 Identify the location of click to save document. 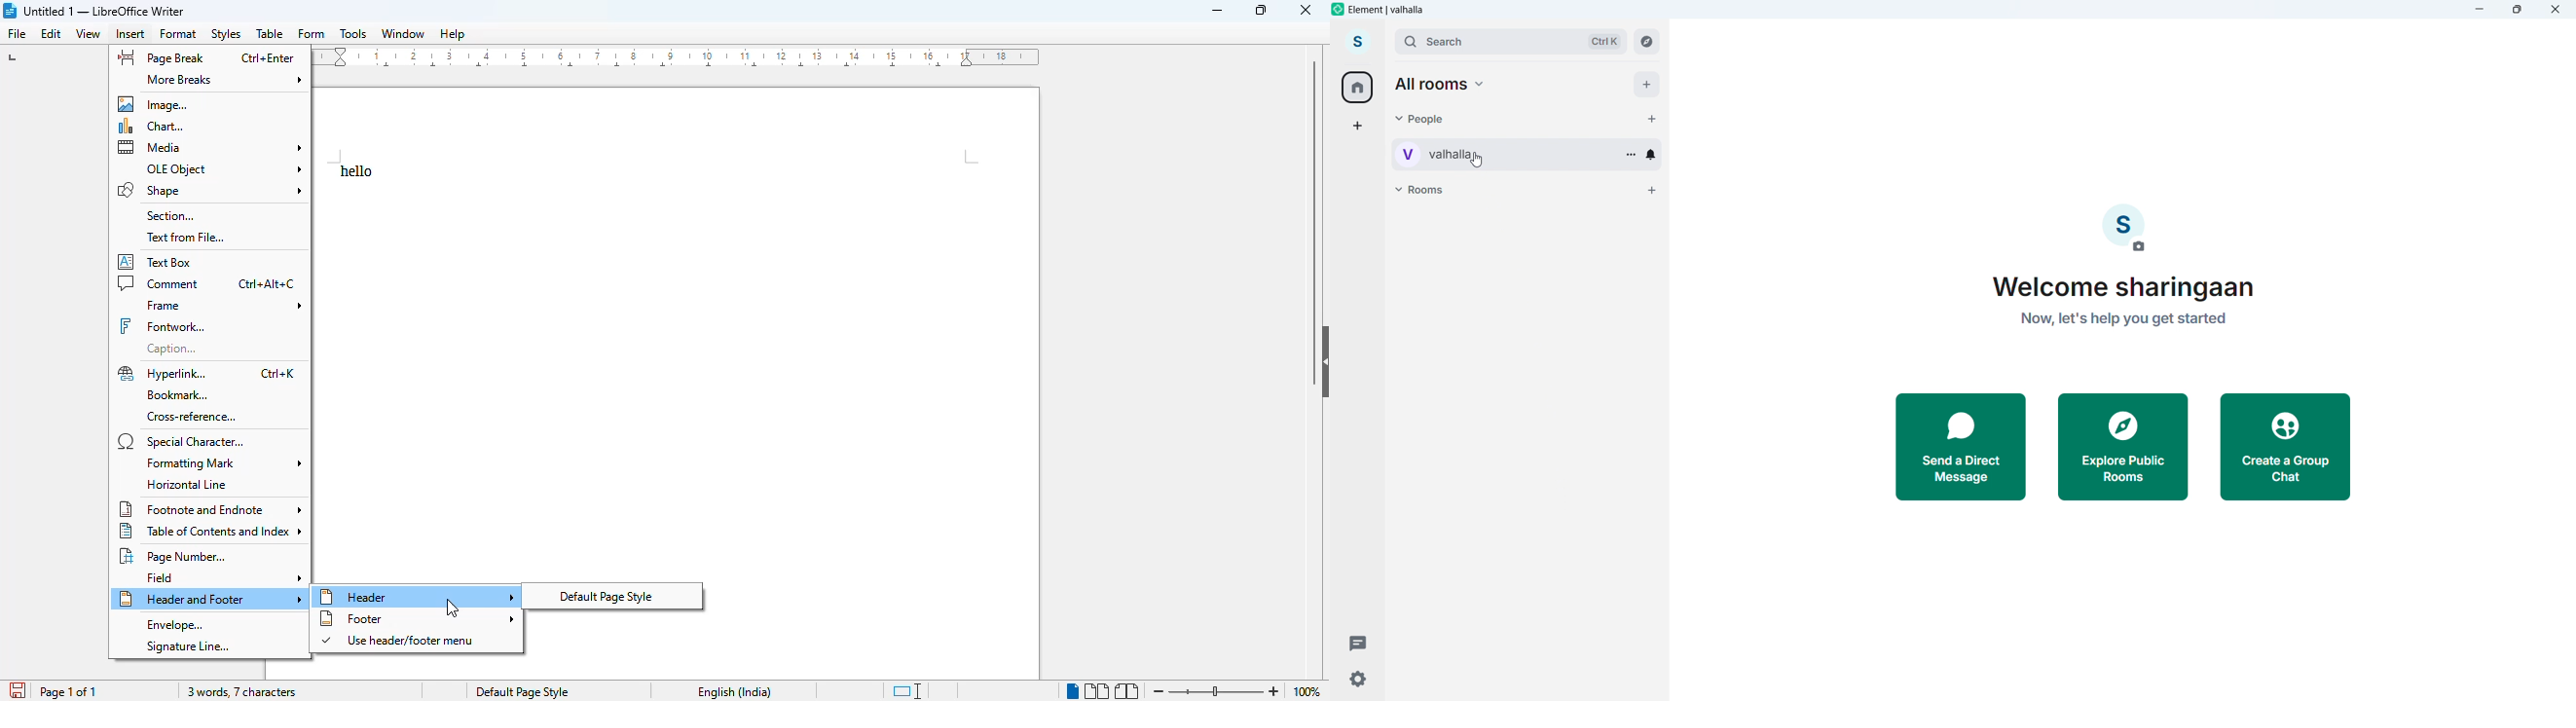
(18, 690).